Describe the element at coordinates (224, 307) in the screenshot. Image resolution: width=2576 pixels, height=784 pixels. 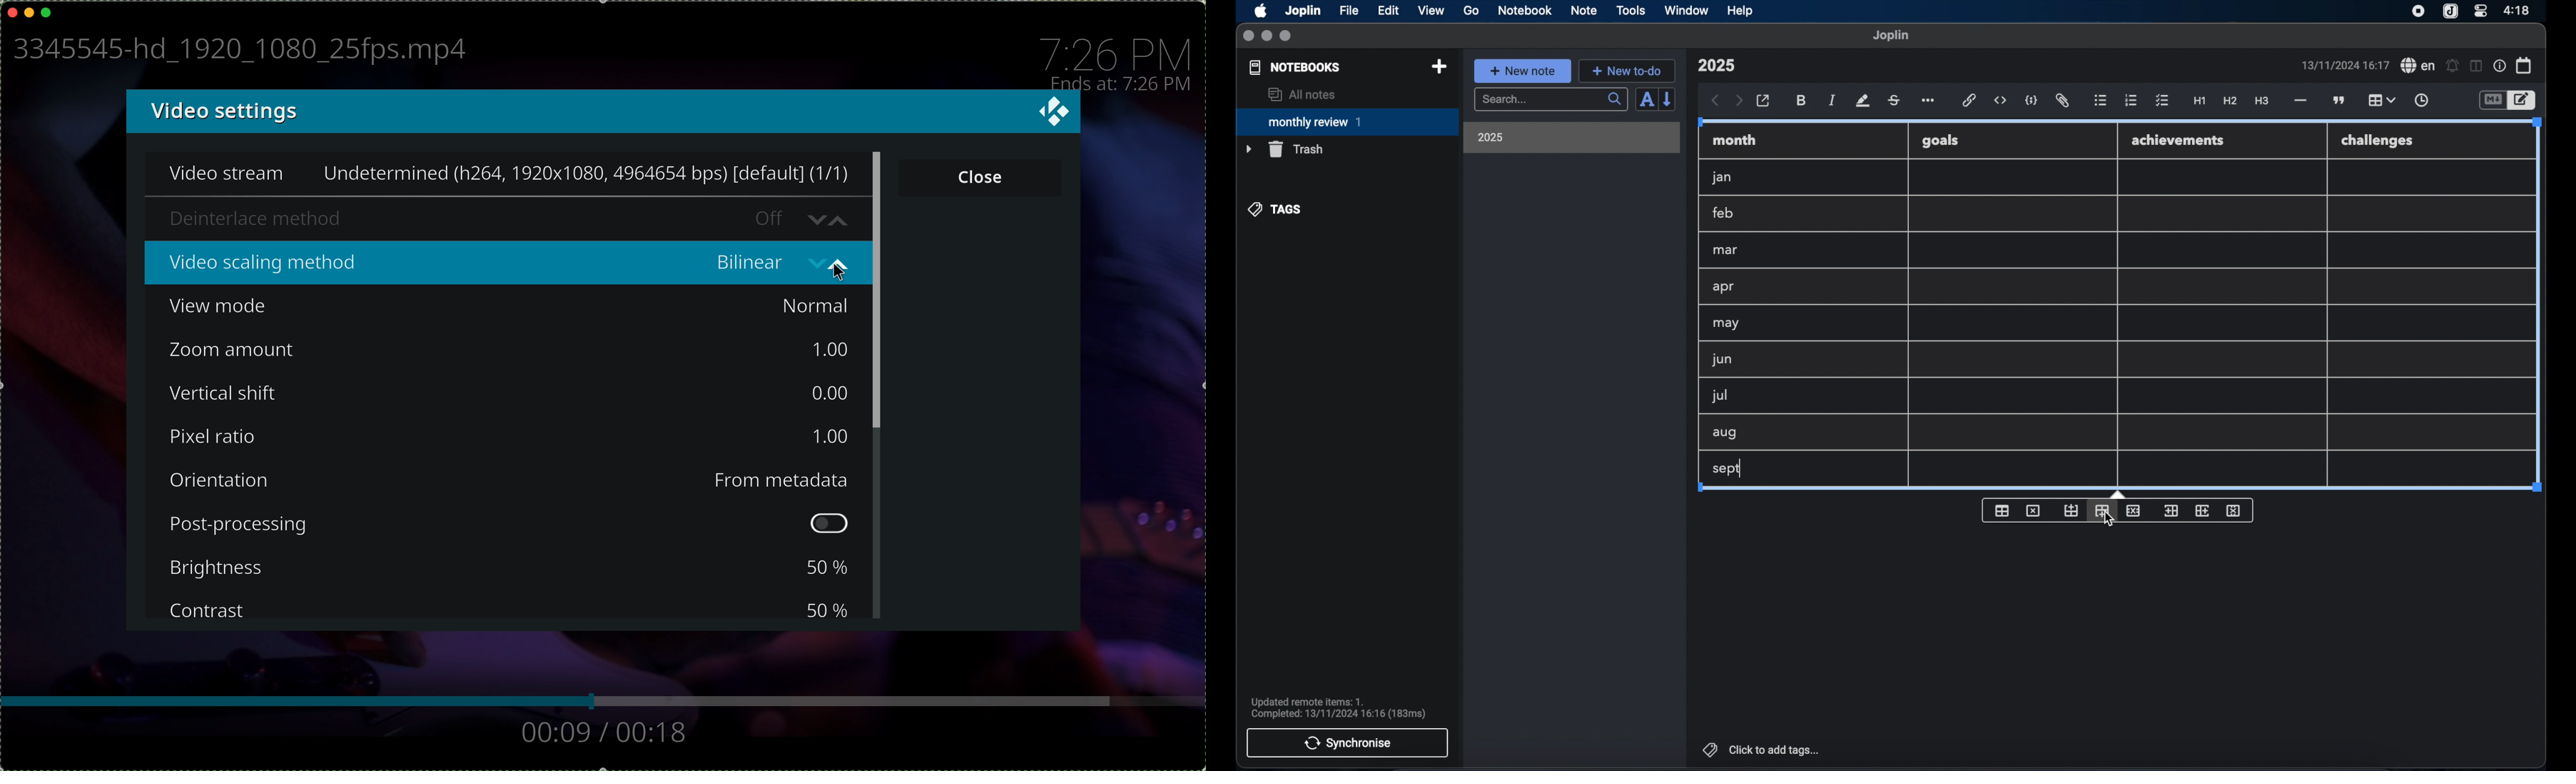
I see `view mode` at that location.